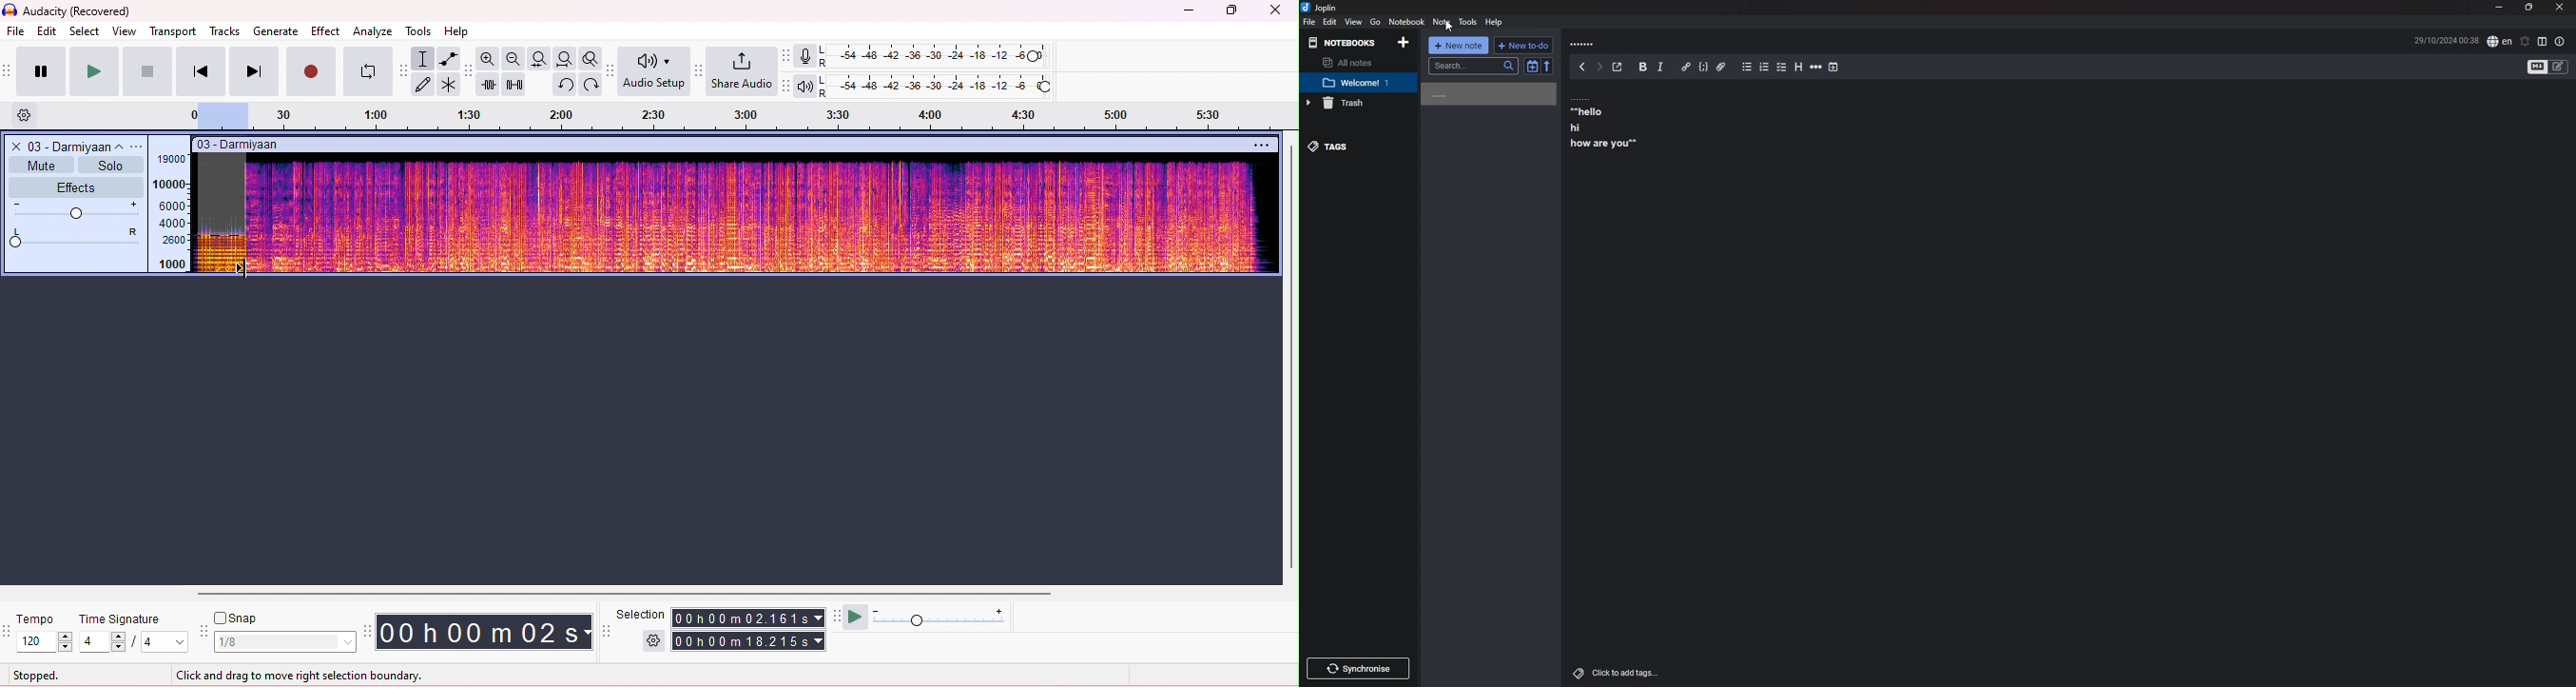 This screenshot has height=700, width=2576. I want to click on zoom in, so click(487, 58).